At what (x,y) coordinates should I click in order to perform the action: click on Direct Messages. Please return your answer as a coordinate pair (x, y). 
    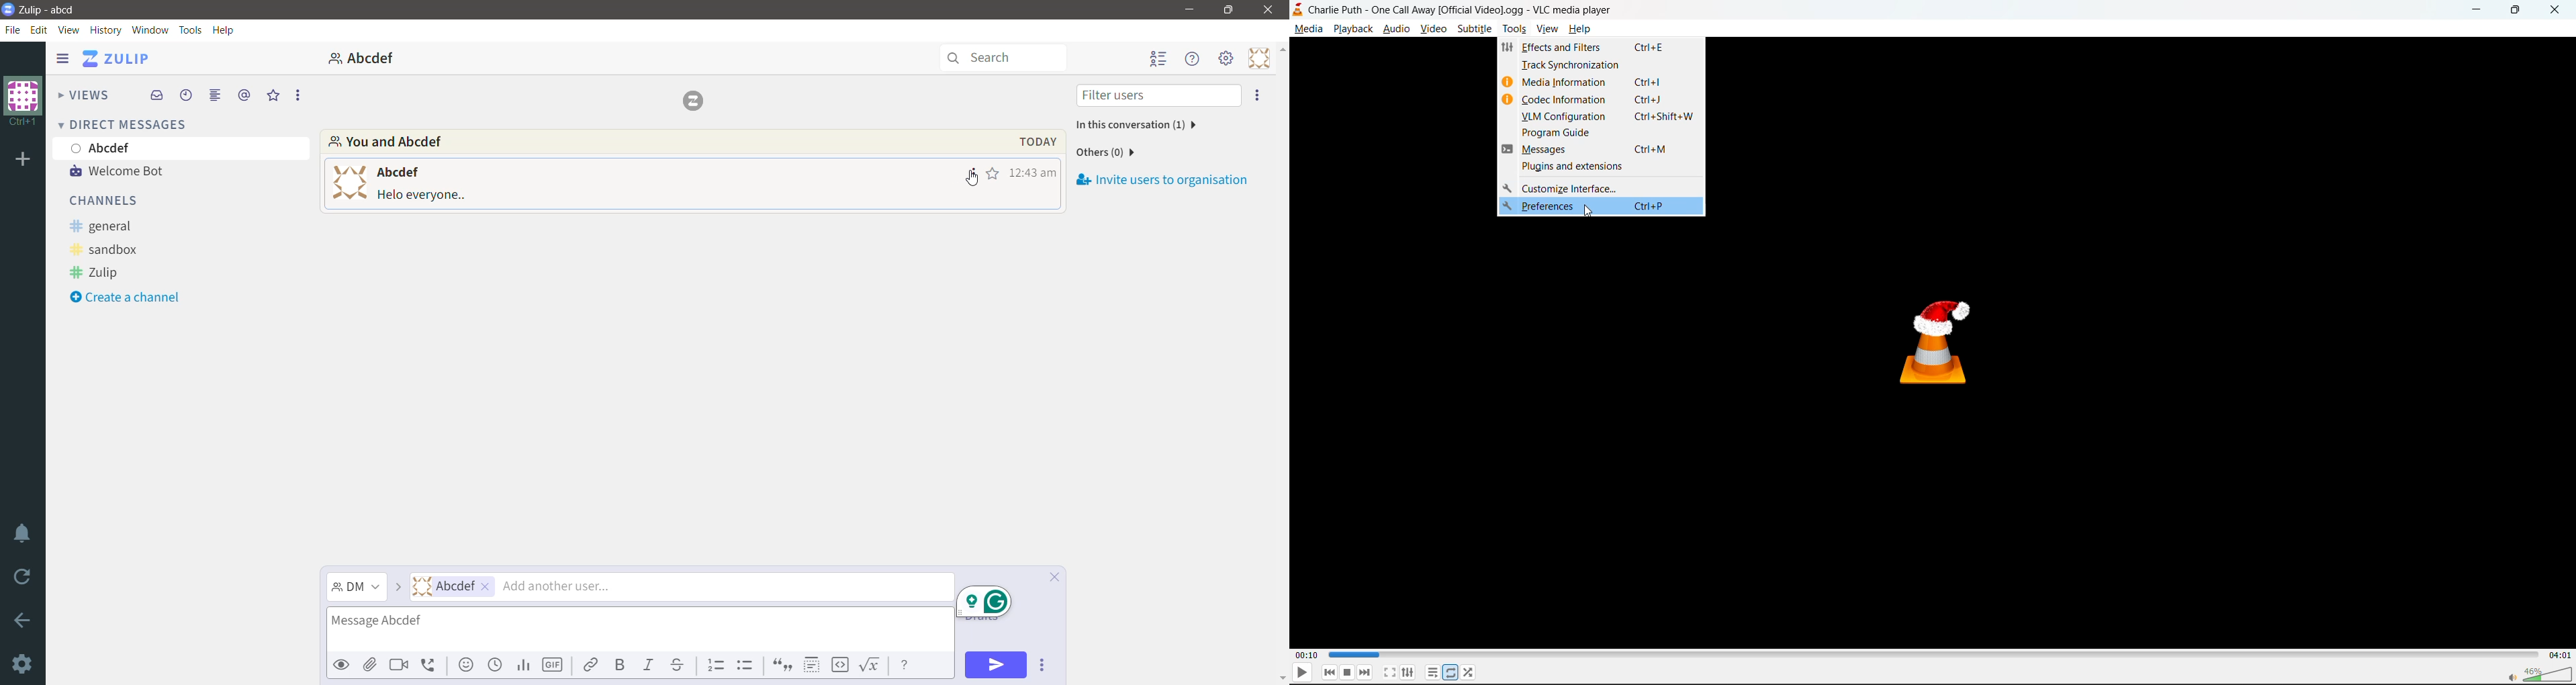
    Looking at the image, I should click on (126, 124).